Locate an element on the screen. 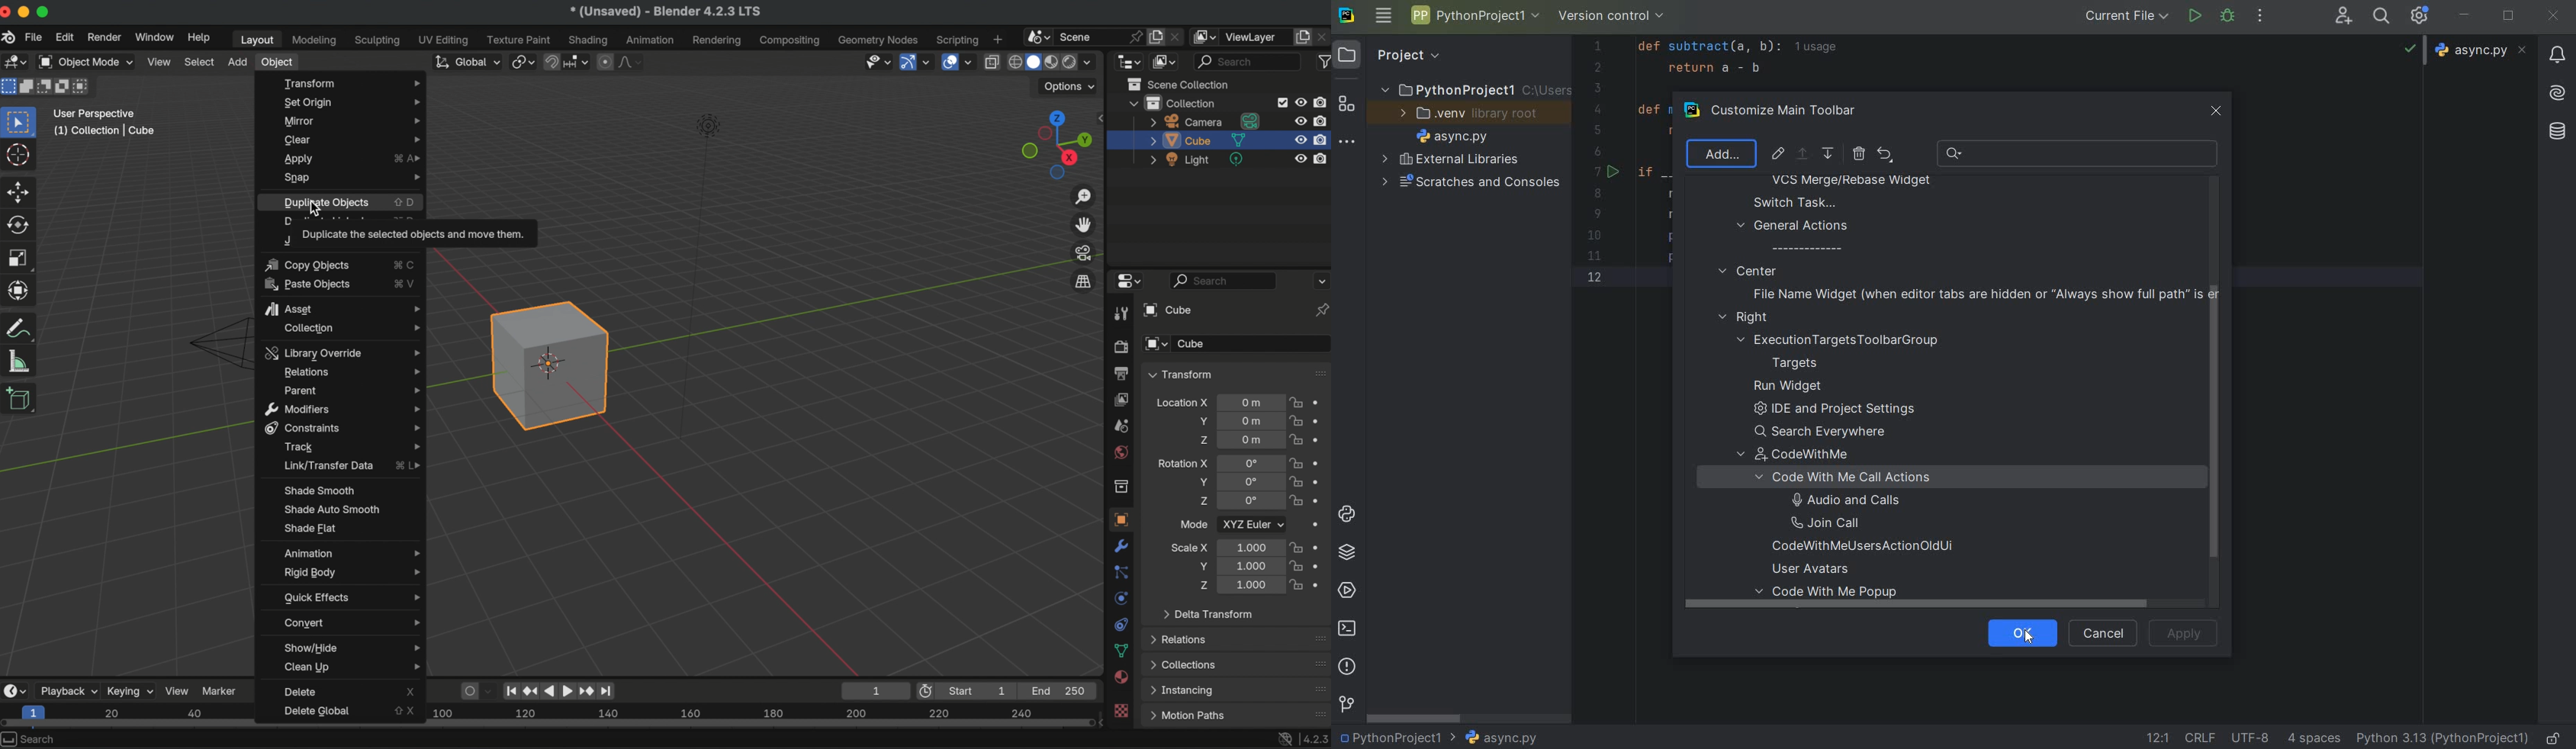 The width and height of the screenshot is (2576, 756). transform menu is located at coordinates (350, 82).